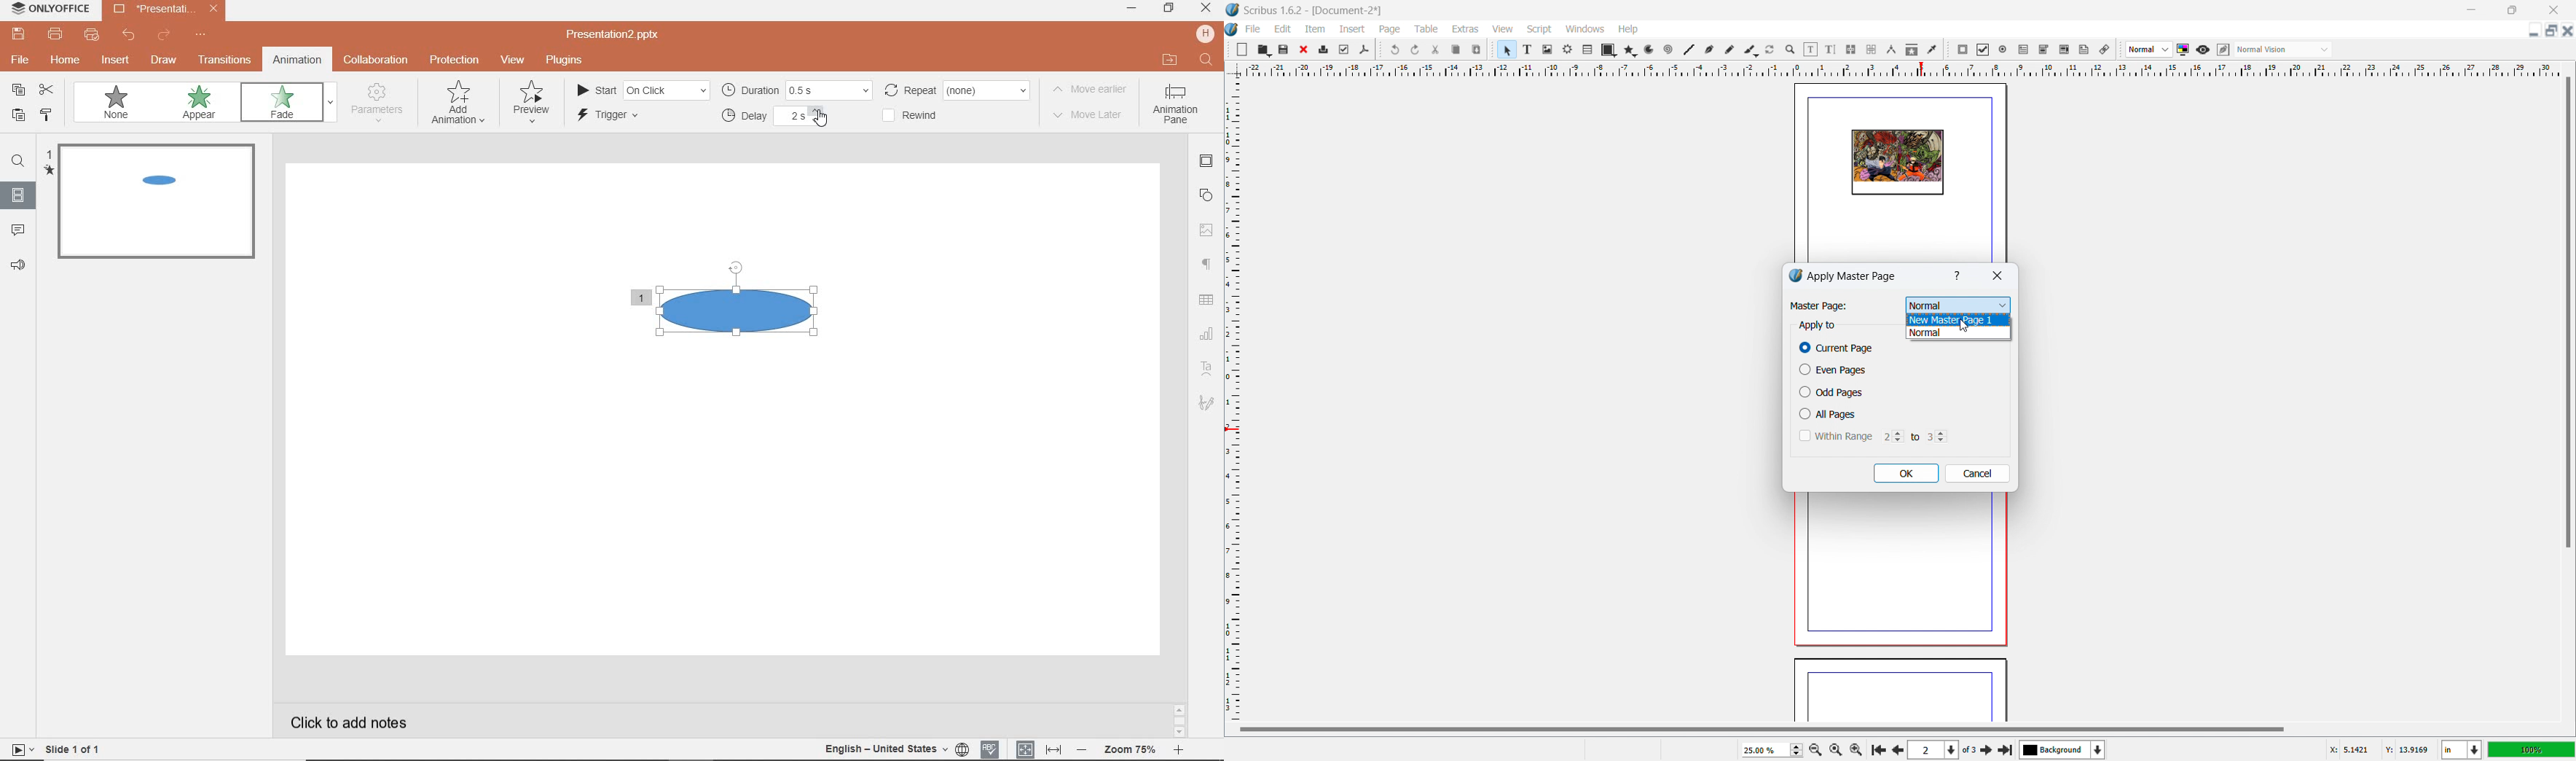 This screenshot has height=784, width=2576. I want to click on shape with animation effect, so click(737, 308).